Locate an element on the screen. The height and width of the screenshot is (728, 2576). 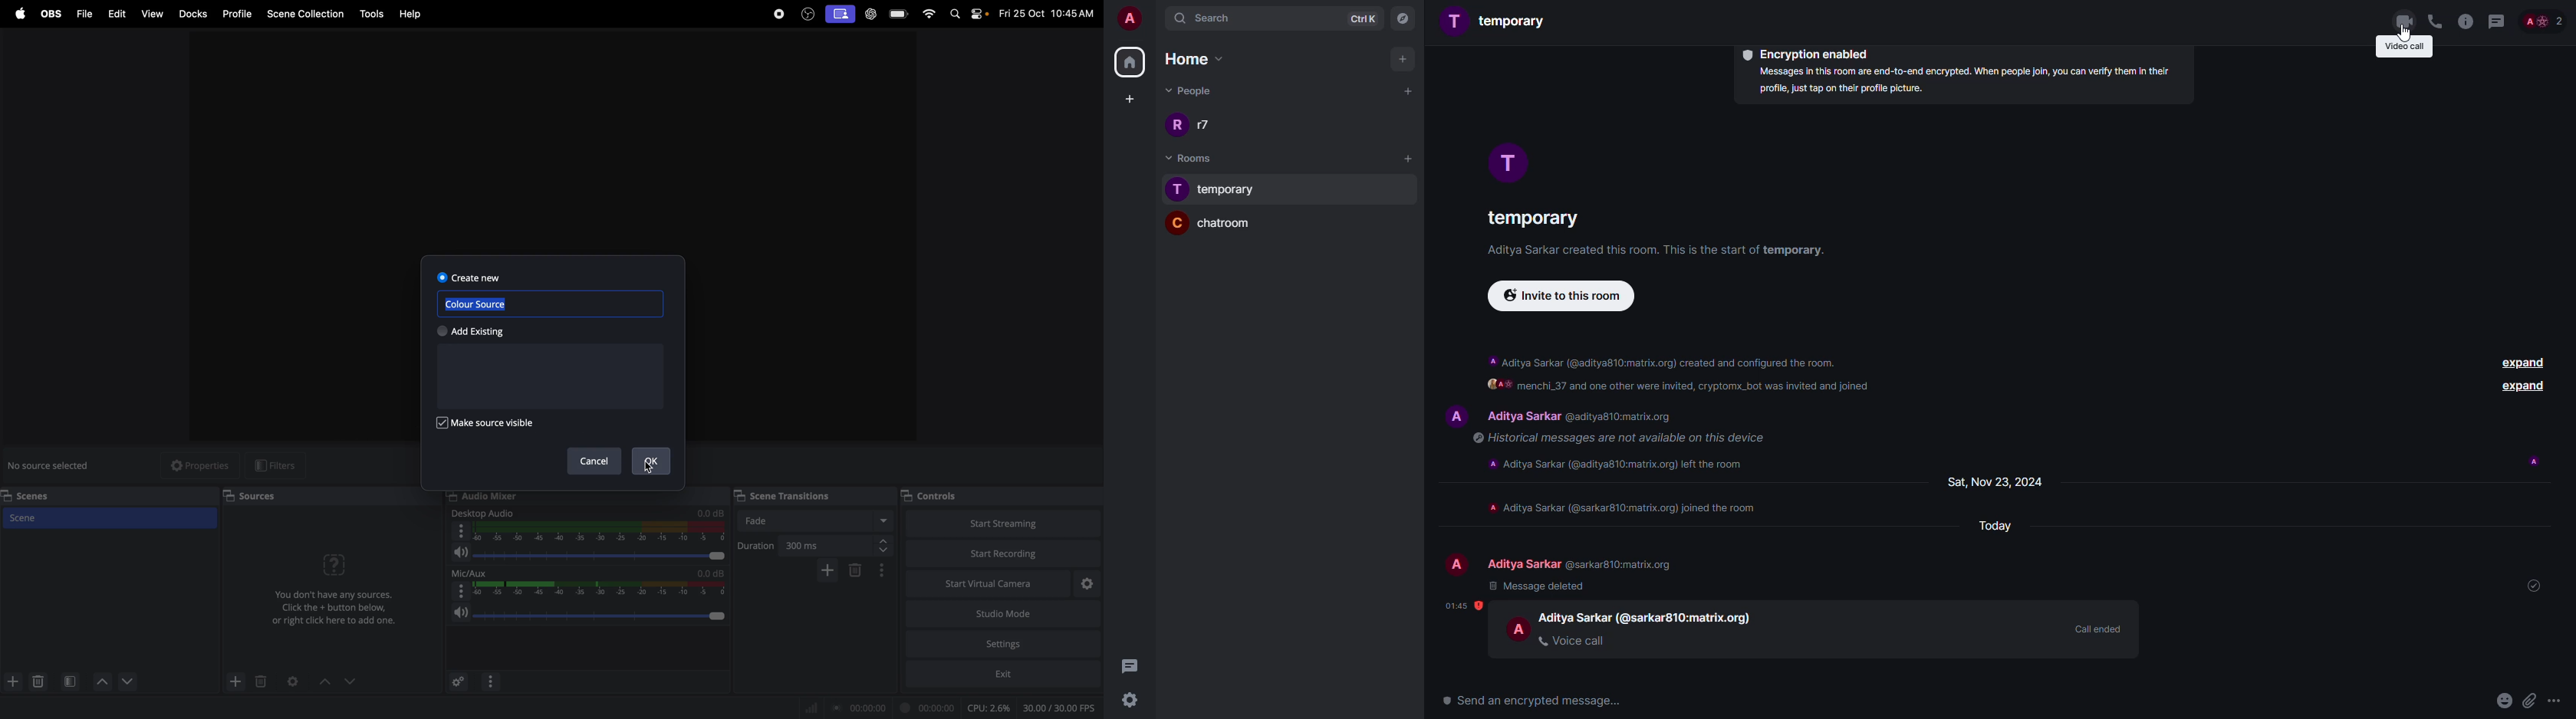
account is located at coordinates (1131, 21).